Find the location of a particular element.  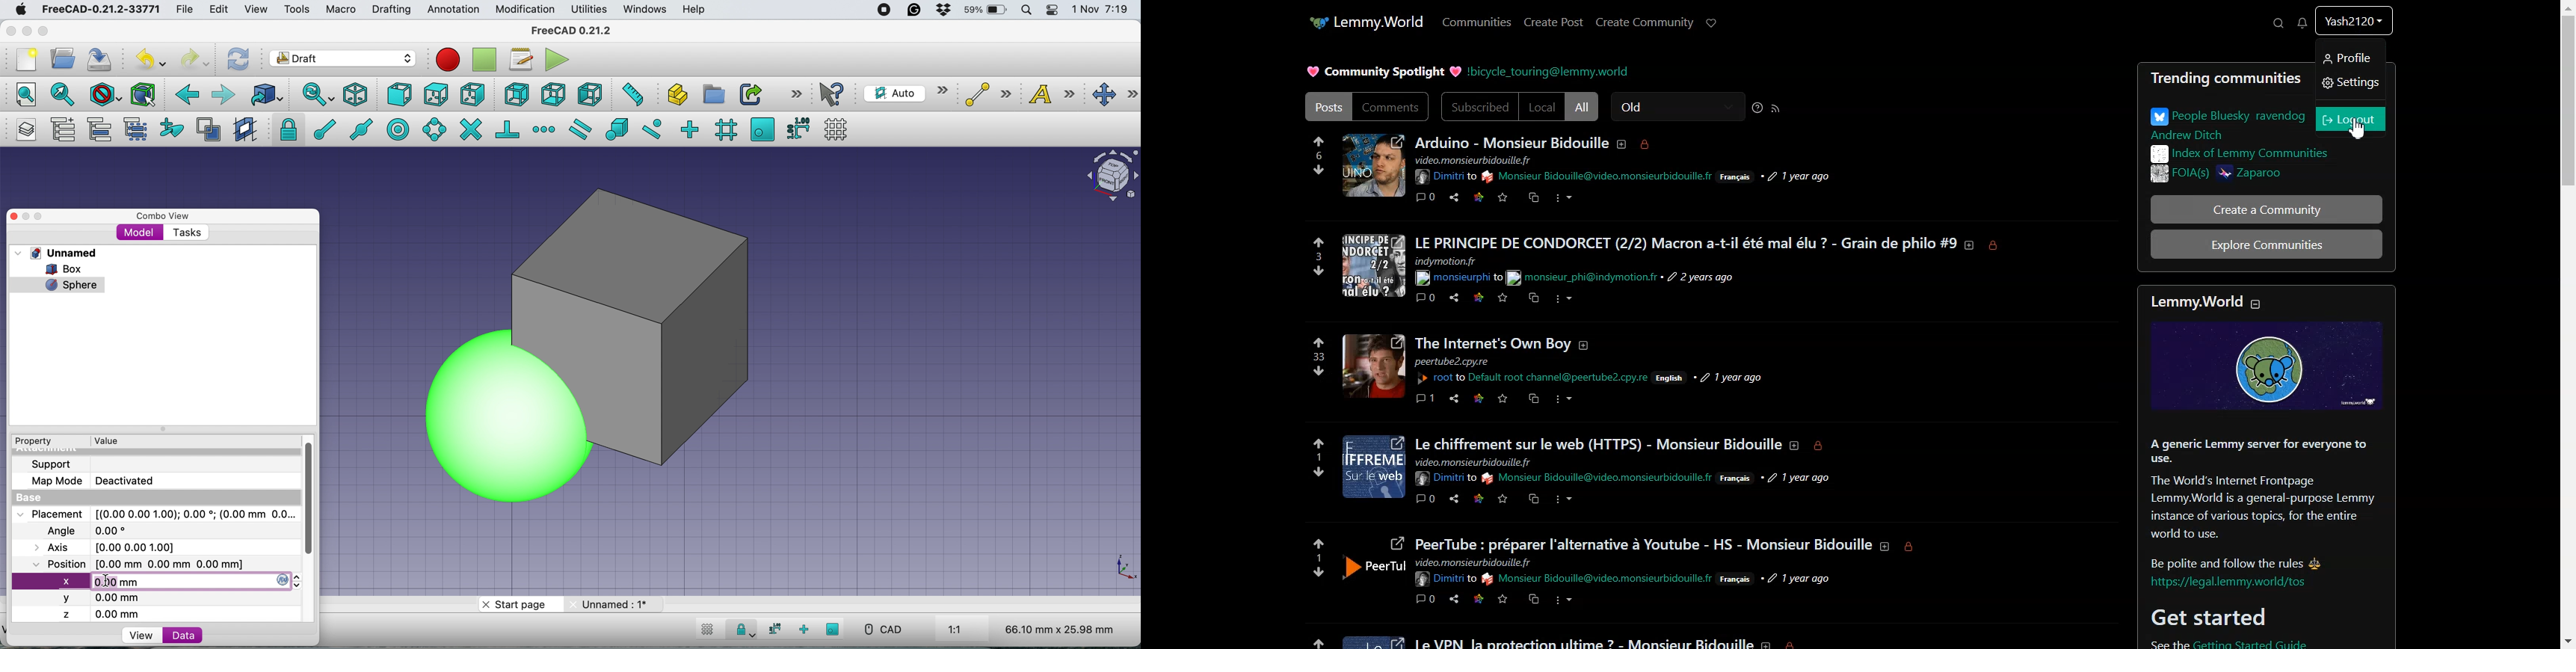

text is located at coordinates (1461, 362).